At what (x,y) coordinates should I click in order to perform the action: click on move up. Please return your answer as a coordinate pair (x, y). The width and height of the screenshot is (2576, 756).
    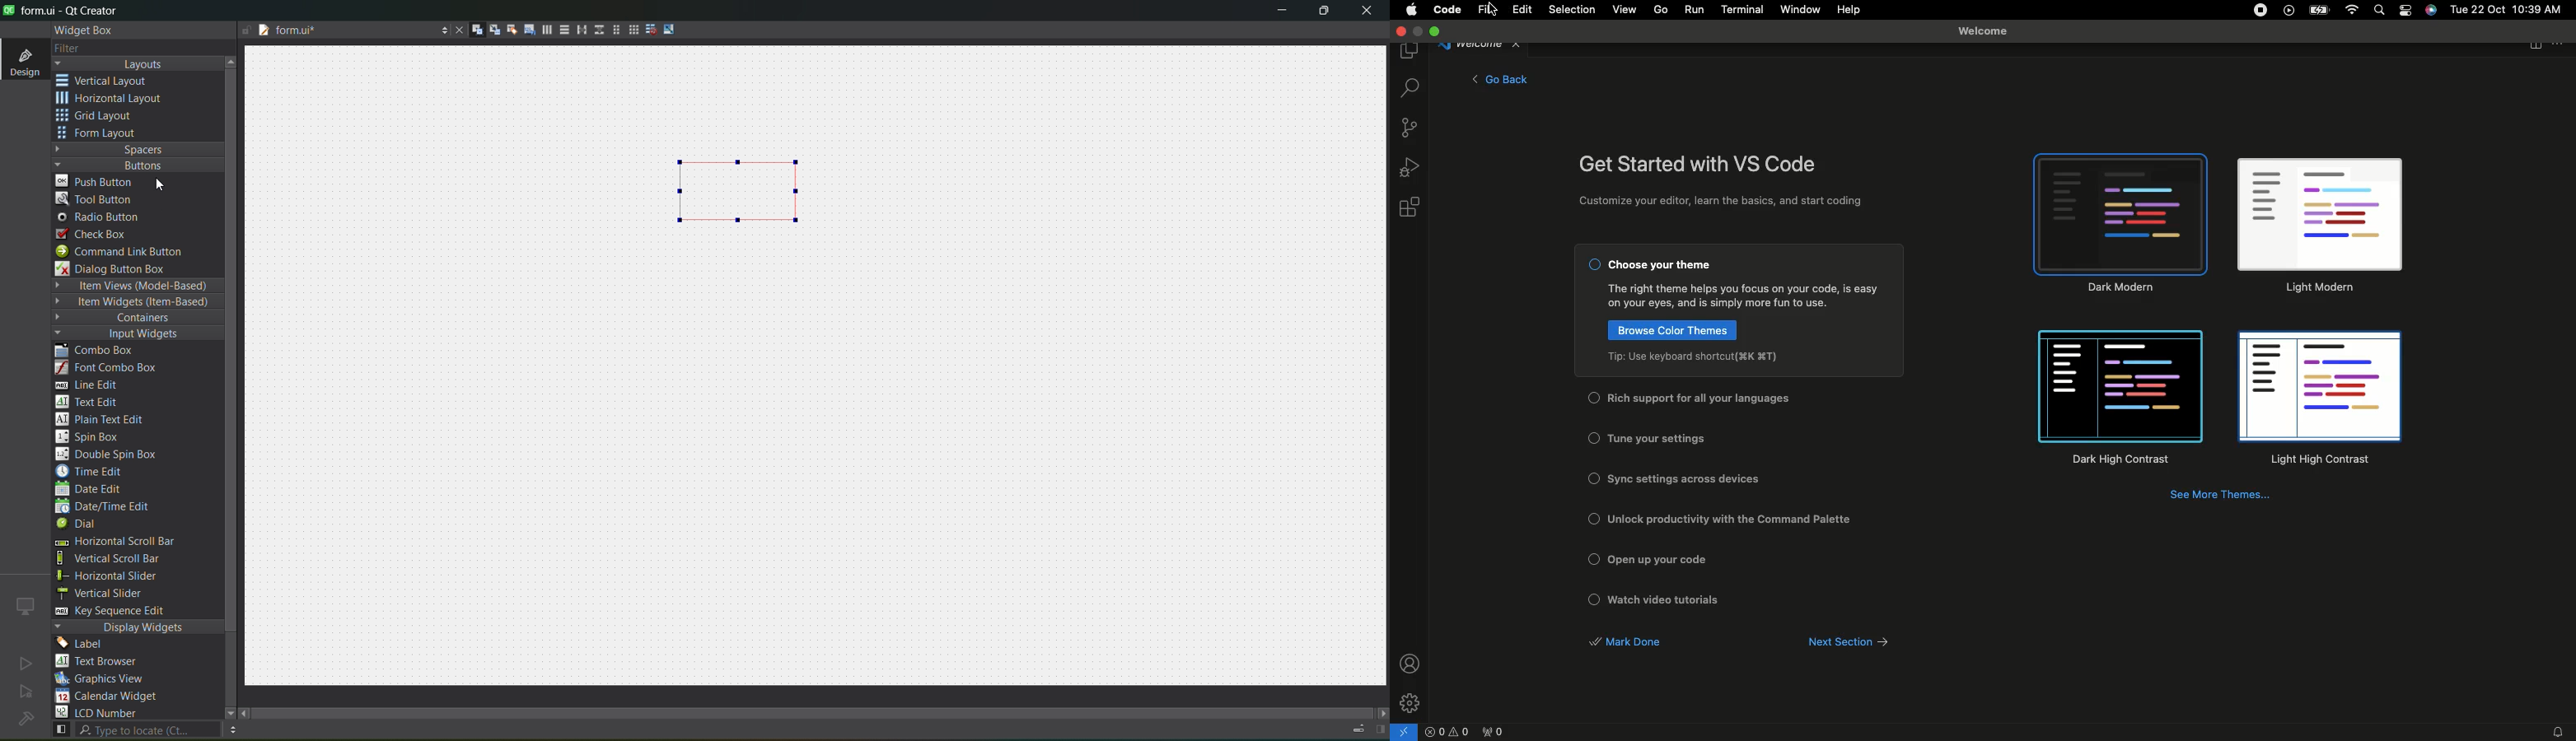
    Looking at the image, I should click on (233, 60).